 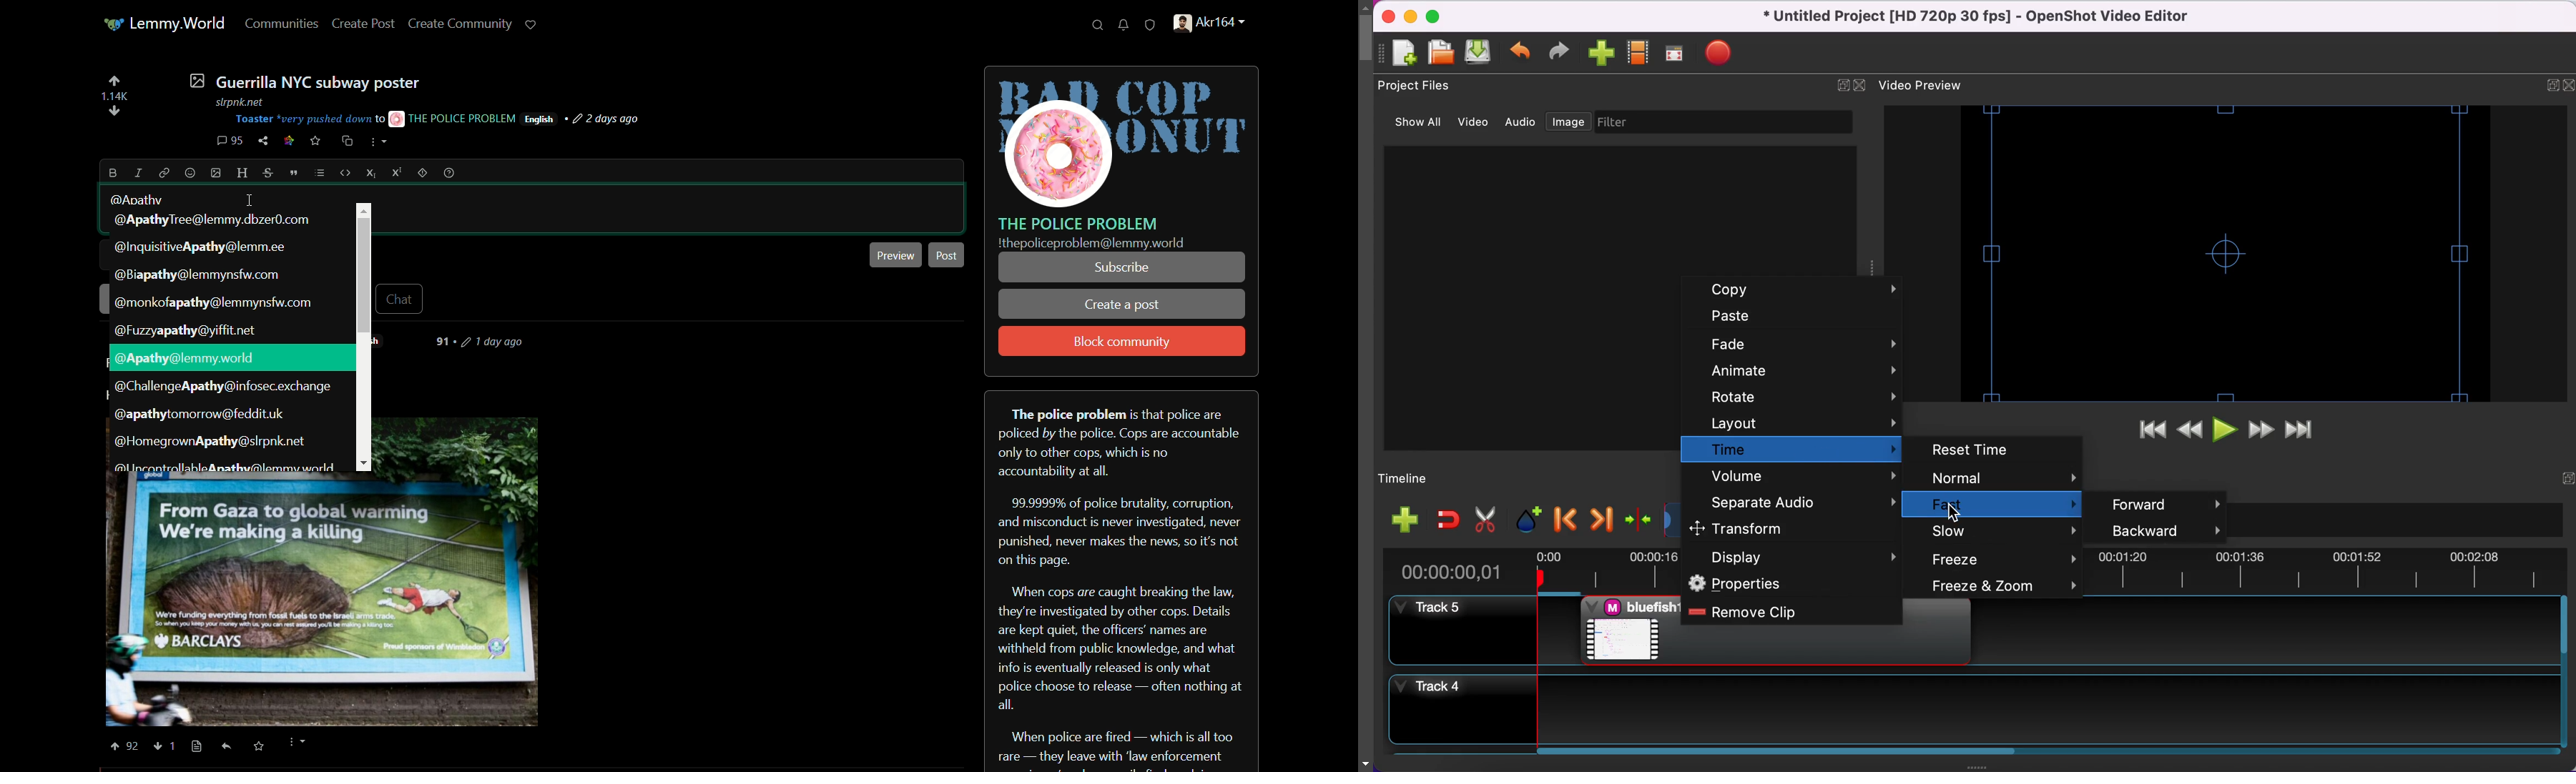 I want to click on close, so click(x=1863, y=87).